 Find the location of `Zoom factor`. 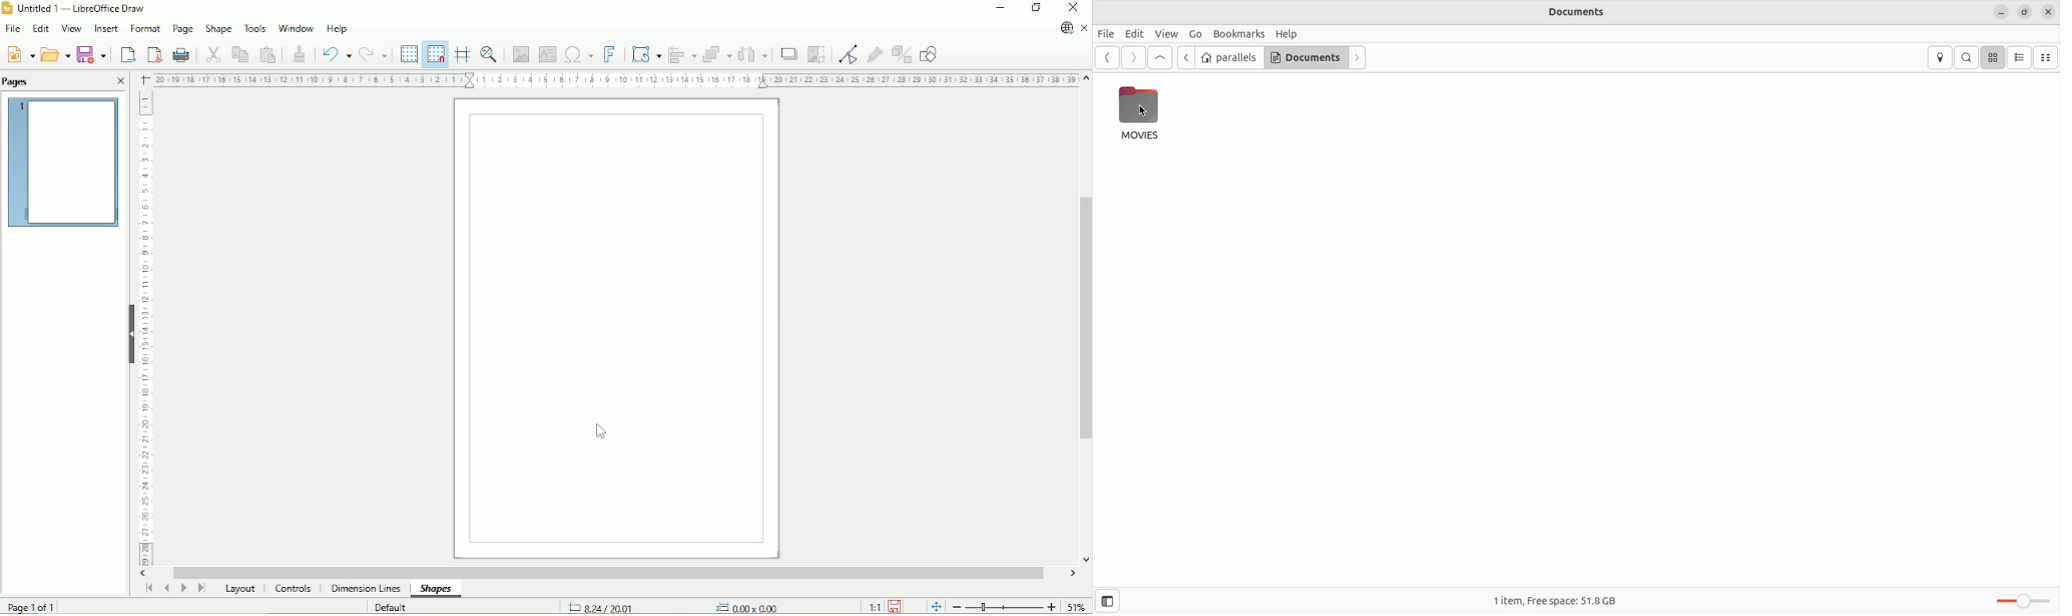

Zoom factor is located at coordinates (1077, 607).